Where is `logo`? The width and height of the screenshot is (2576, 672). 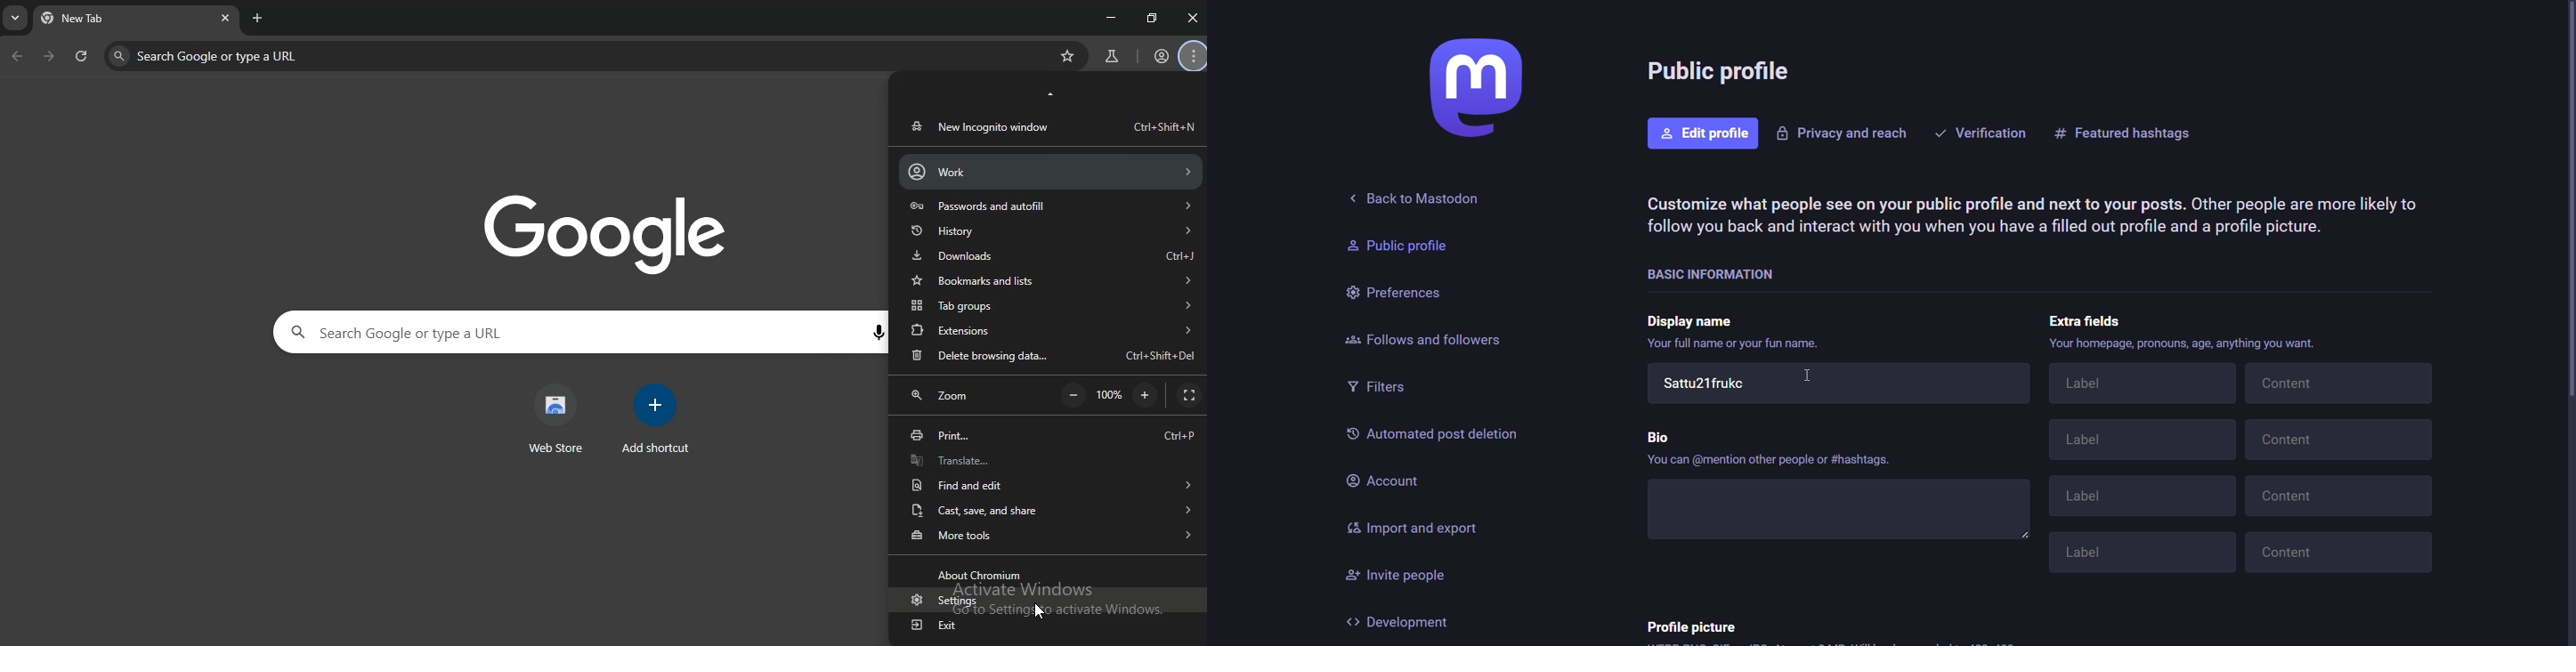
logo is located at coordinates (1472, 89).